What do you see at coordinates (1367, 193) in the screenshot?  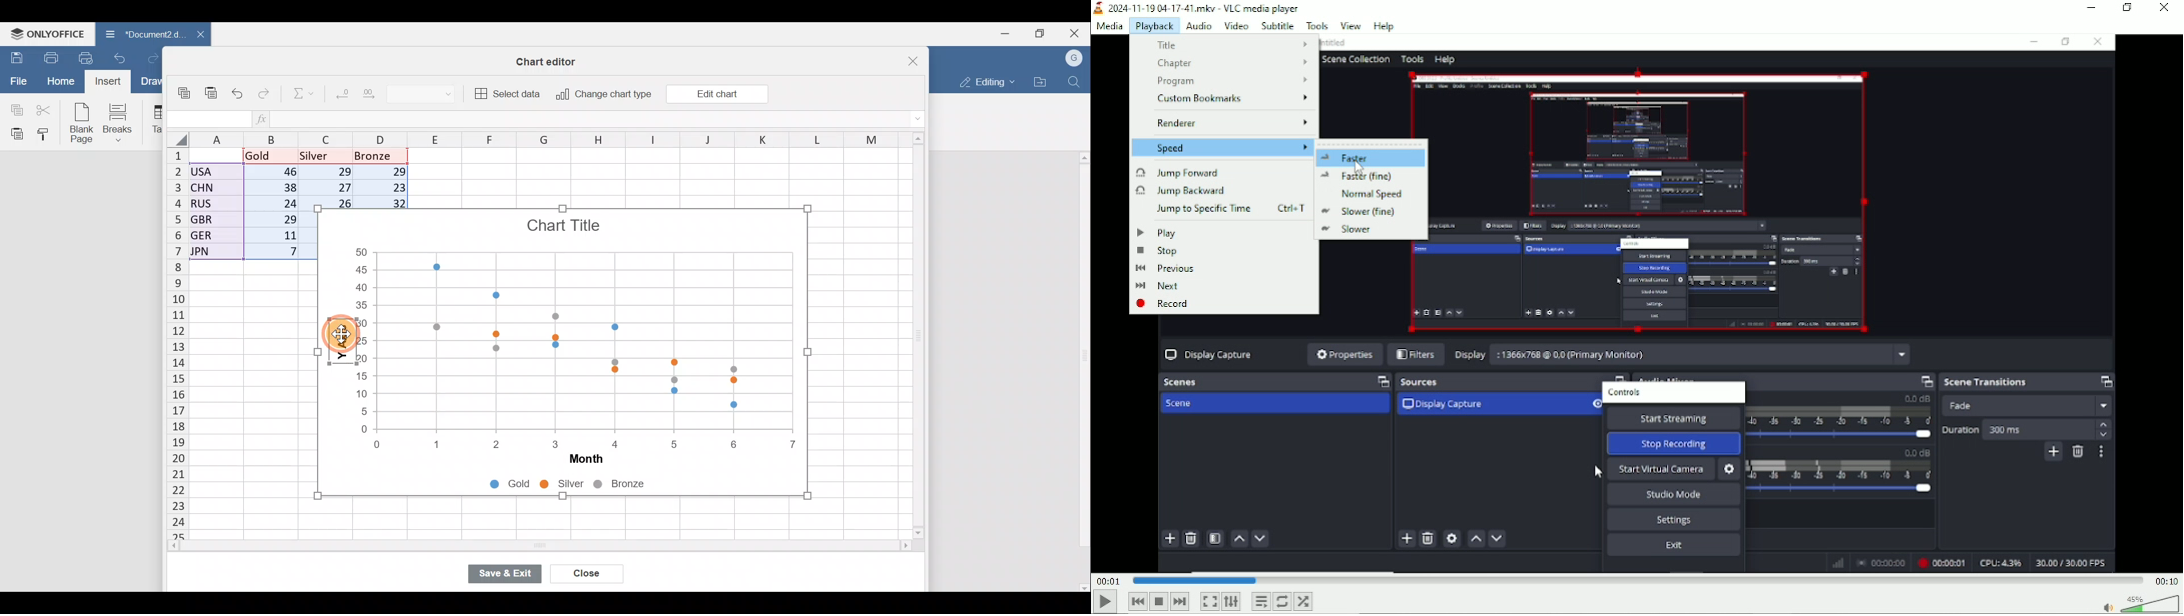 I see `normal speed` at bounding box center [1367, 193].